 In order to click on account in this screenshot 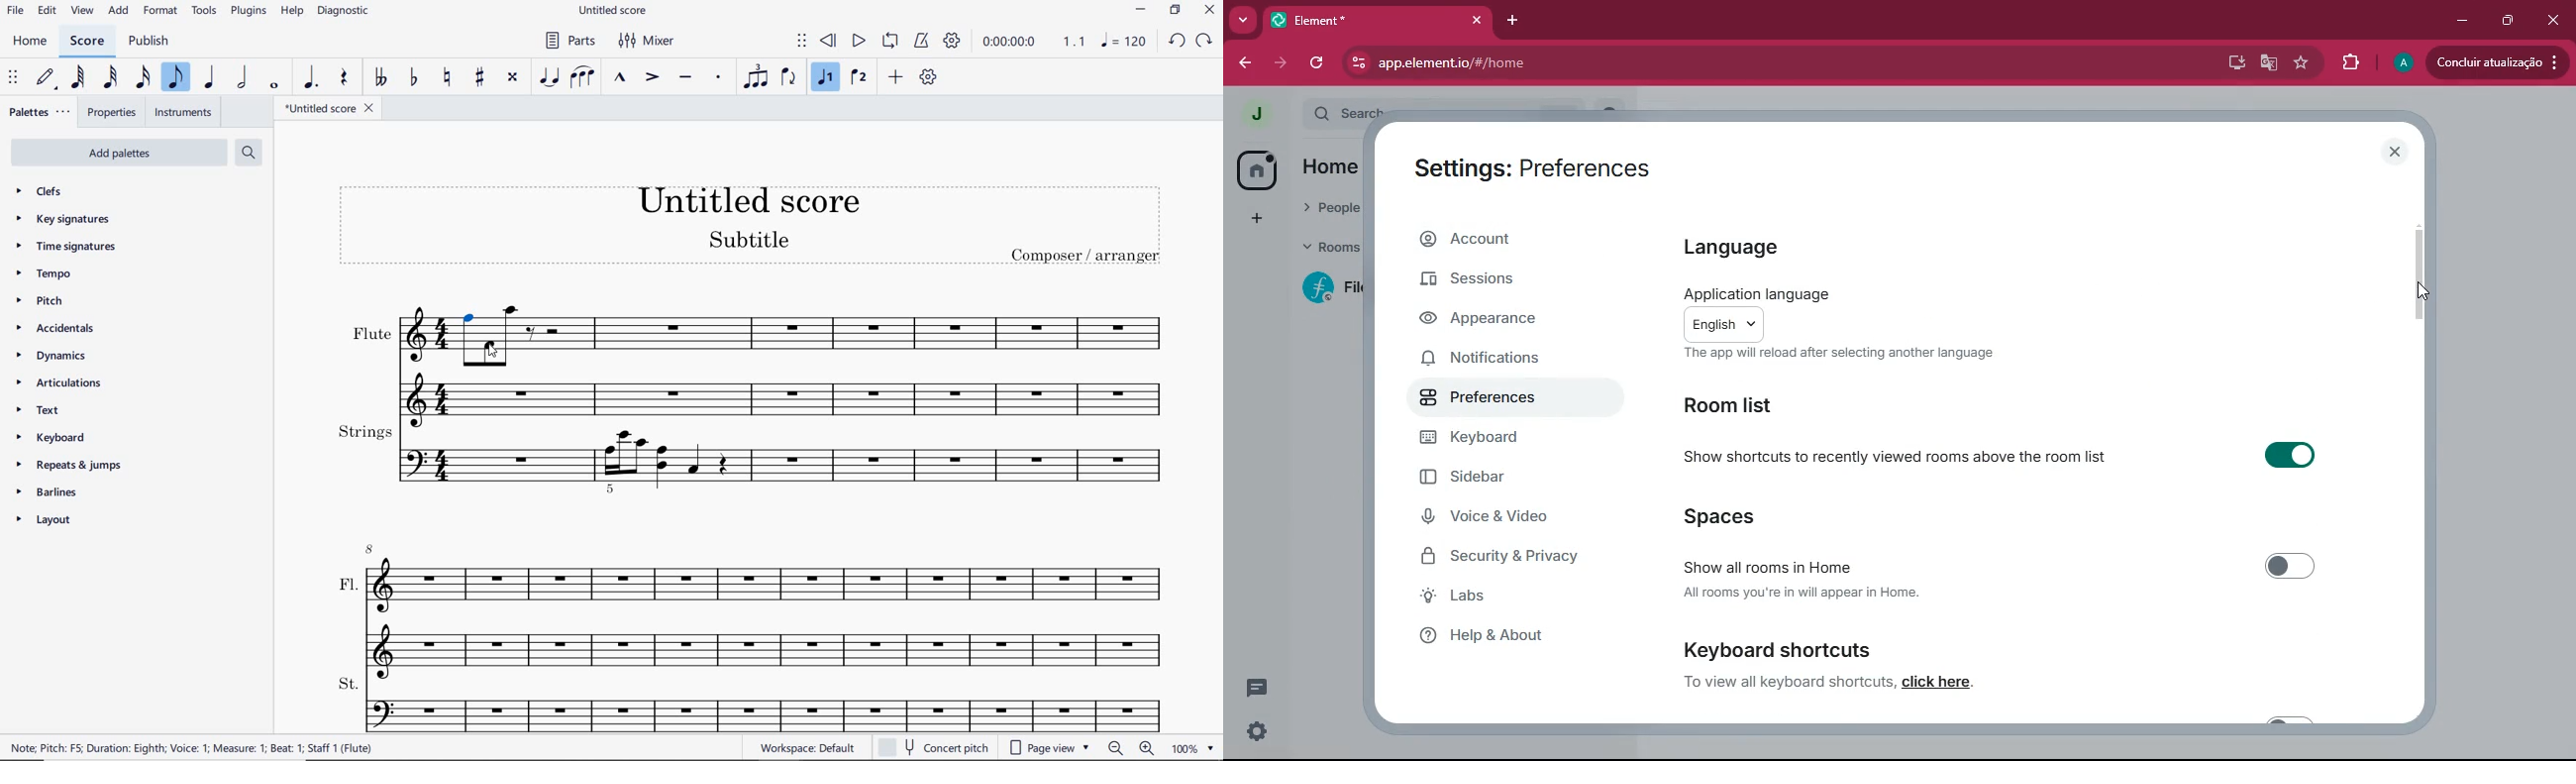, I will do `click(1497, 244)`.